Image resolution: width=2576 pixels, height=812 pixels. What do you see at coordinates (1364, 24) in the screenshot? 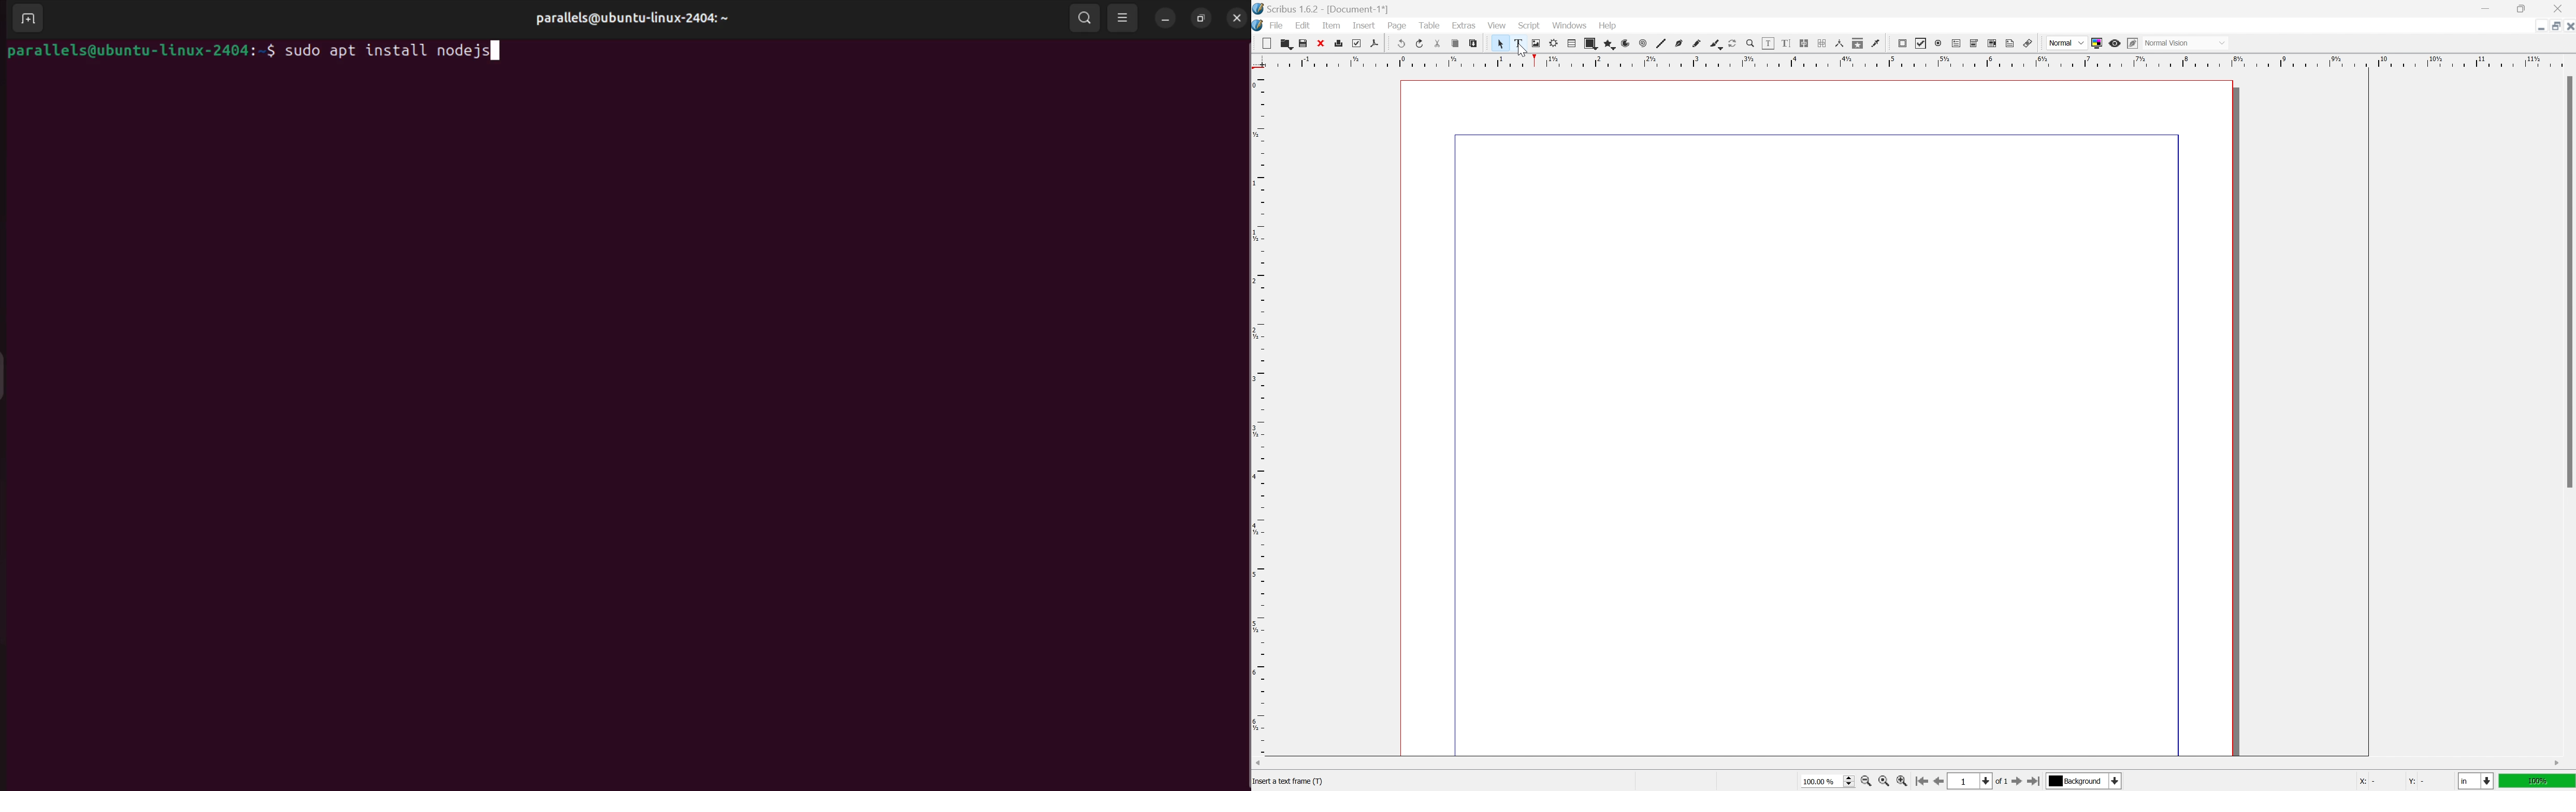
I see `insert` at bounding box center [1364, 24].